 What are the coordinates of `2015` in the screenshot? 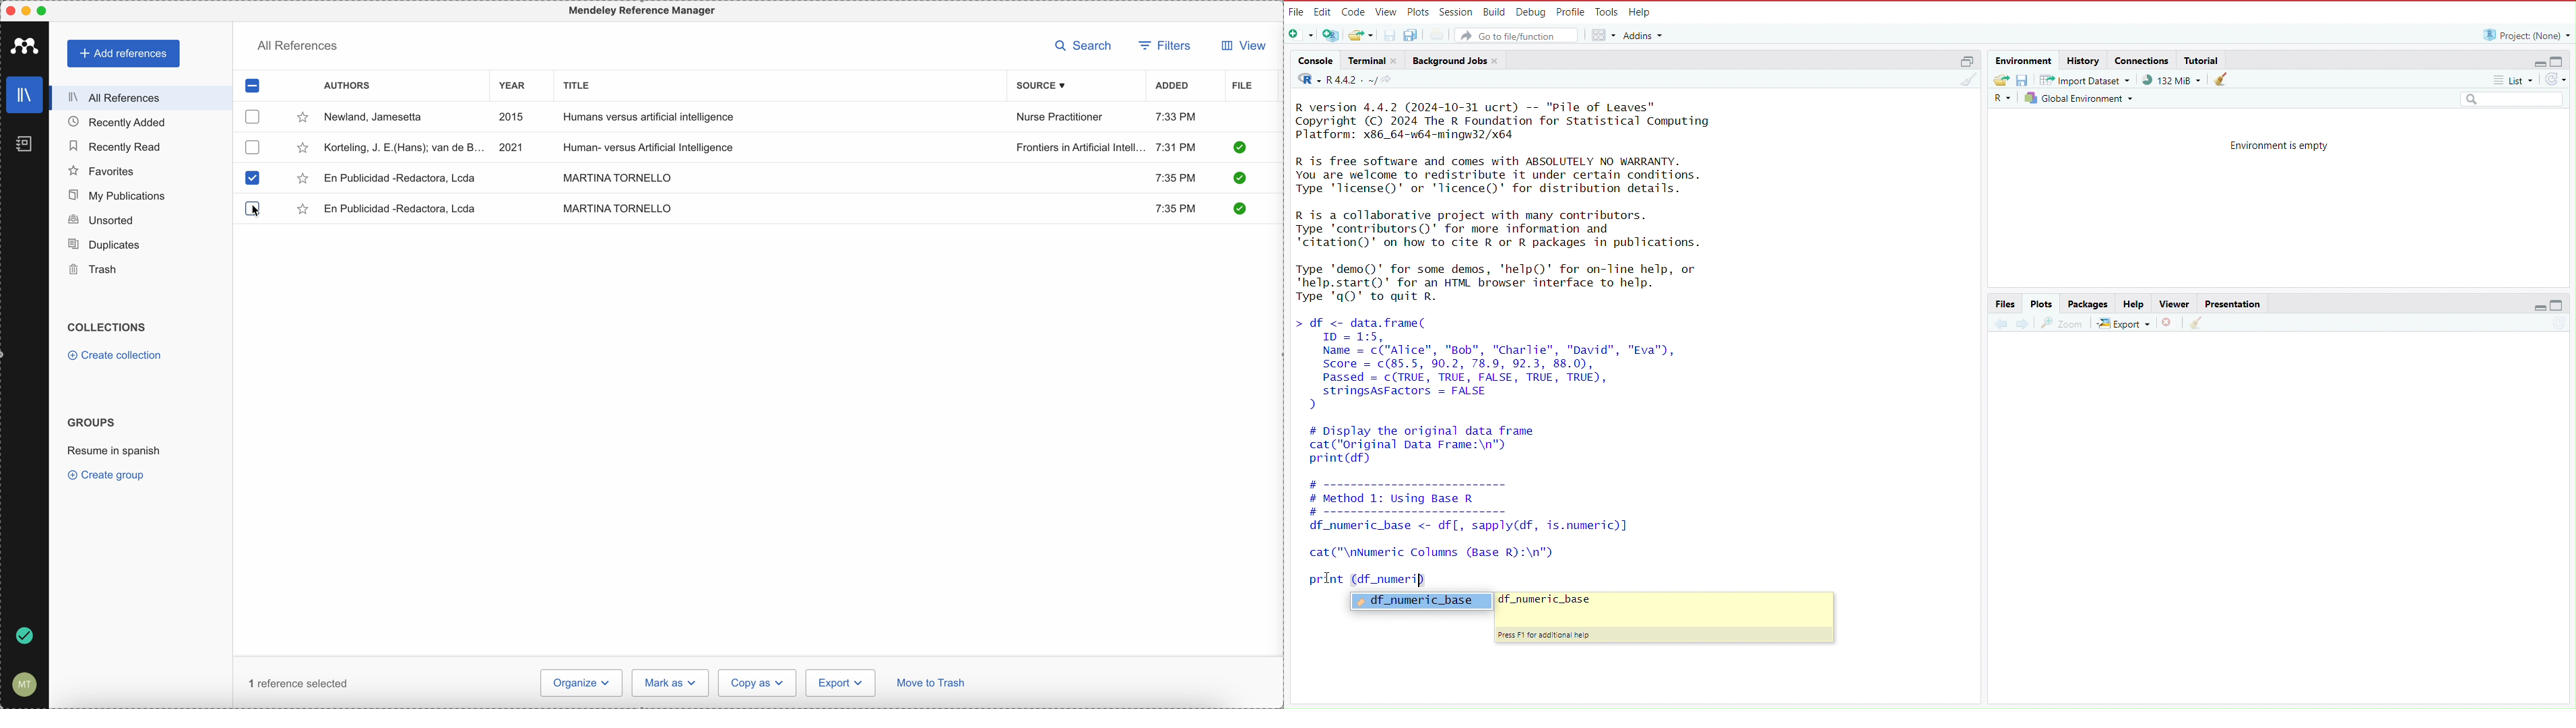 It's located at (514, 117).